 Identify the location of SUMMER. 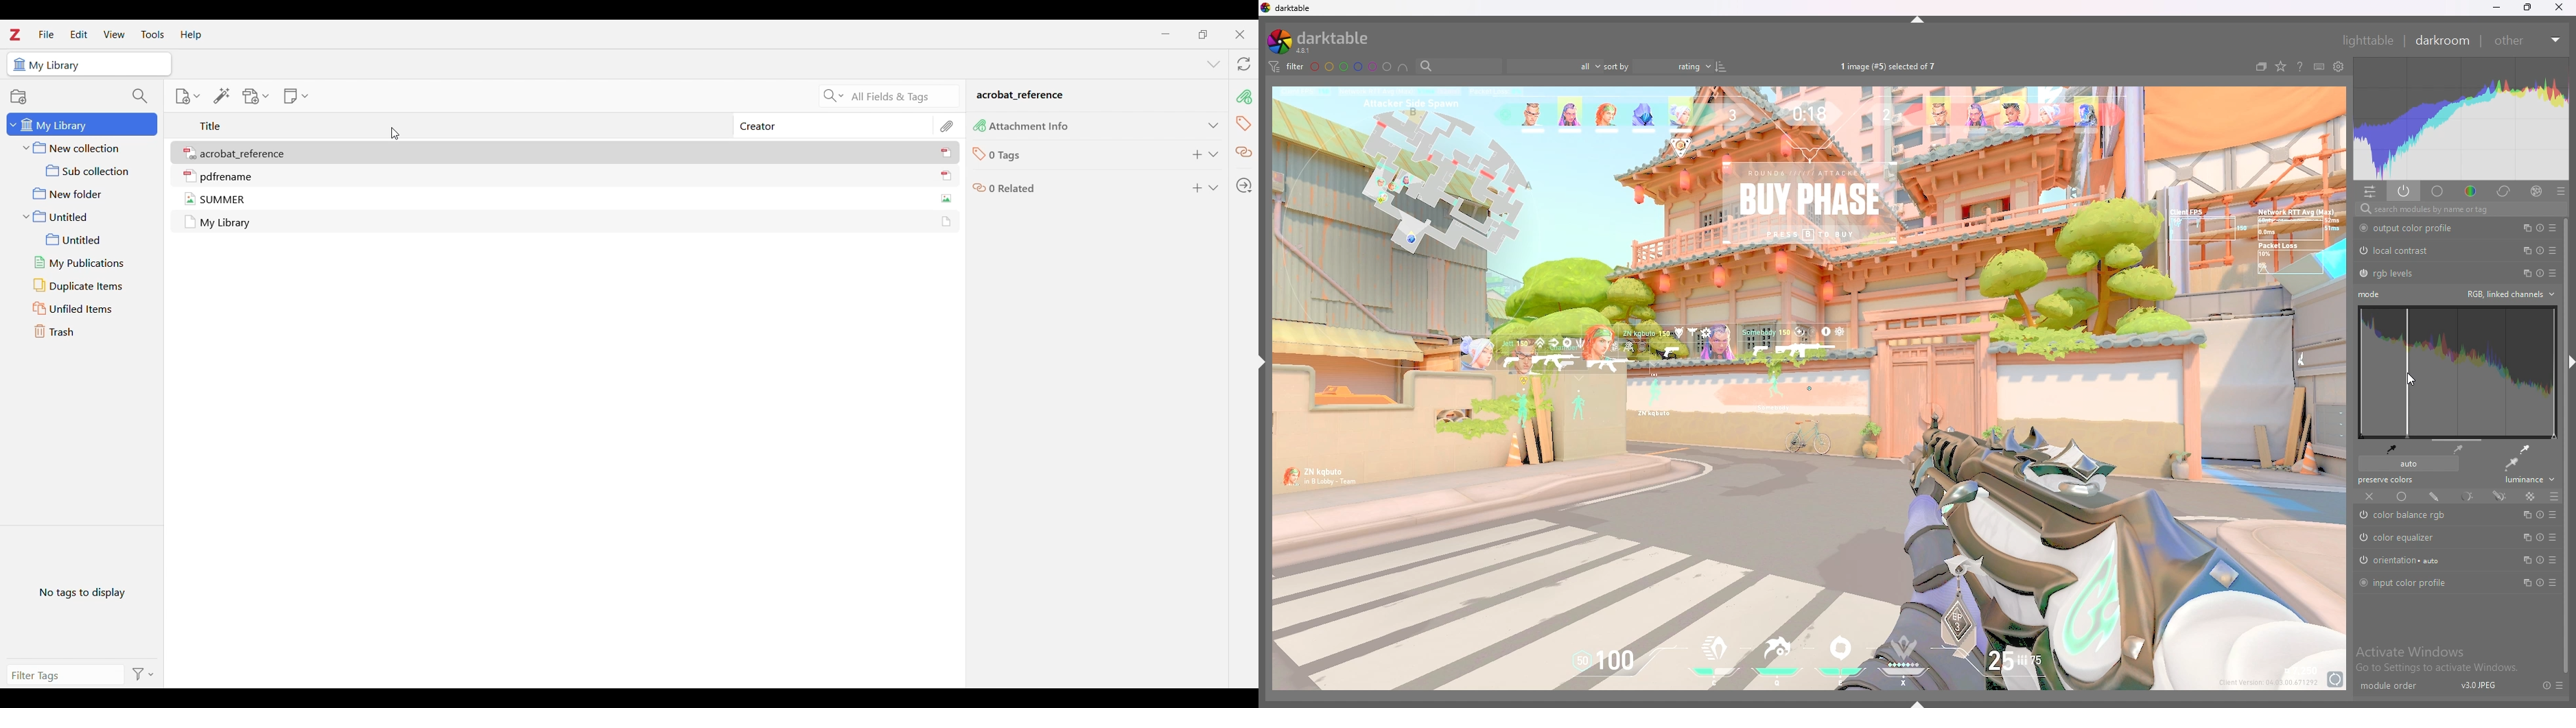
(224, 200).